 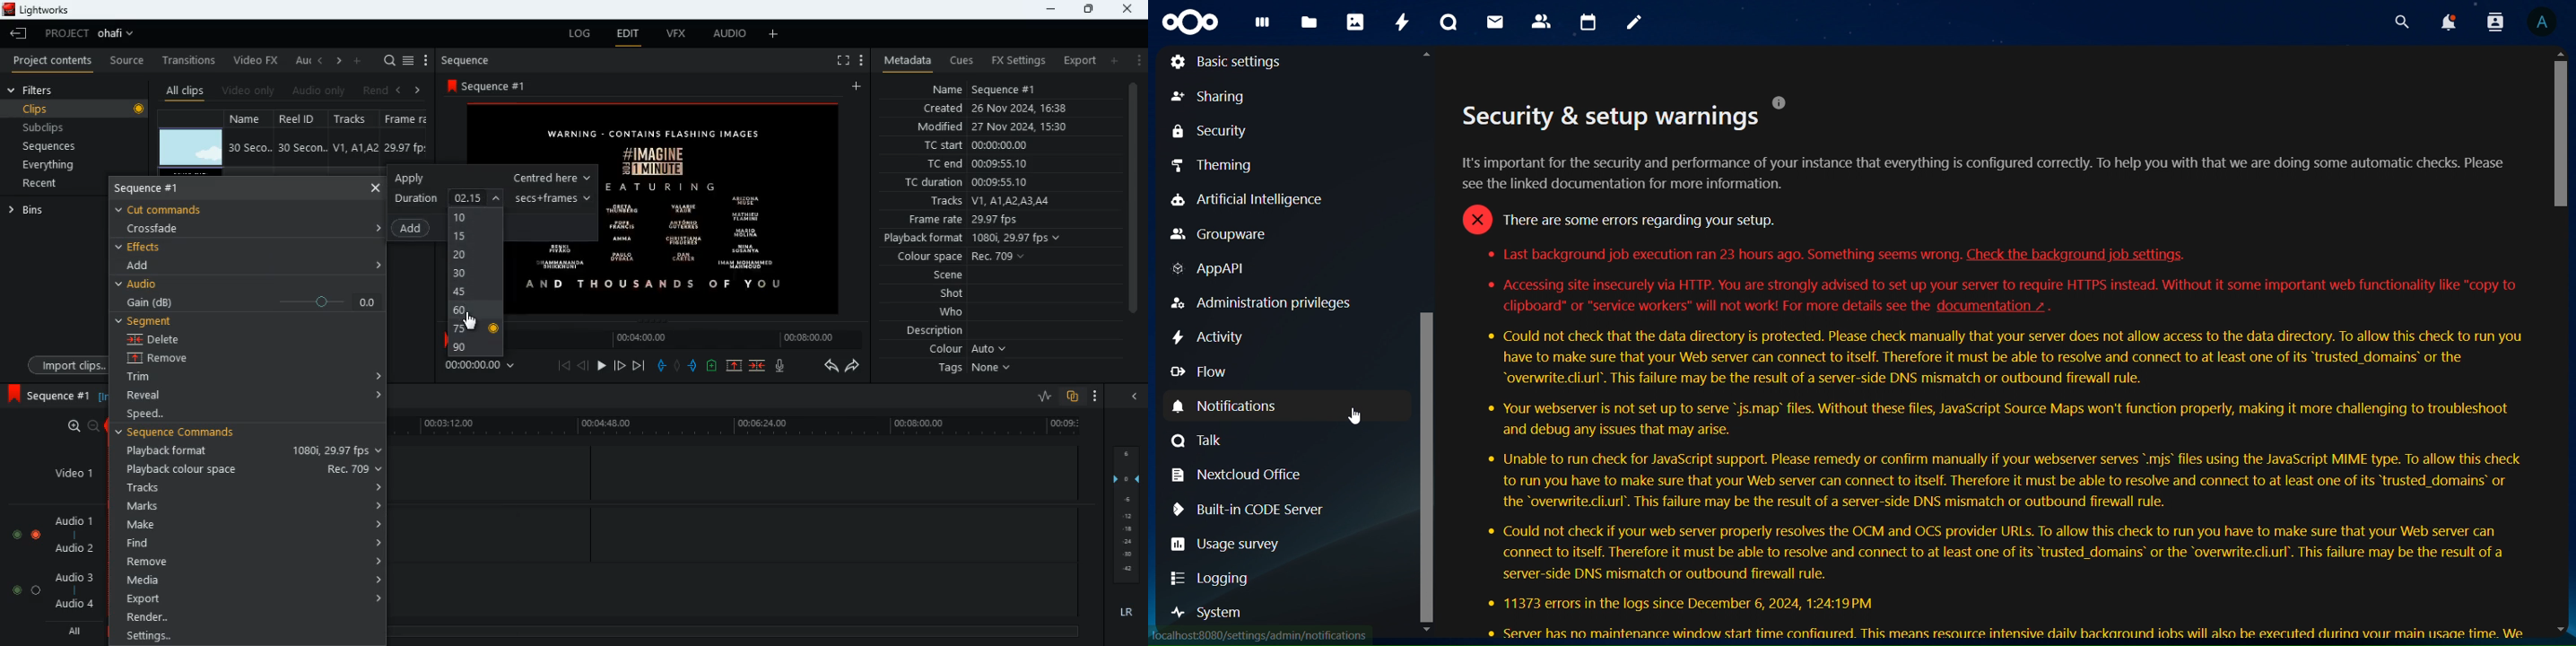 What do you see at coordinates (488, 367) in the screenshot?
I see `time` at bounding box center [488, 367].